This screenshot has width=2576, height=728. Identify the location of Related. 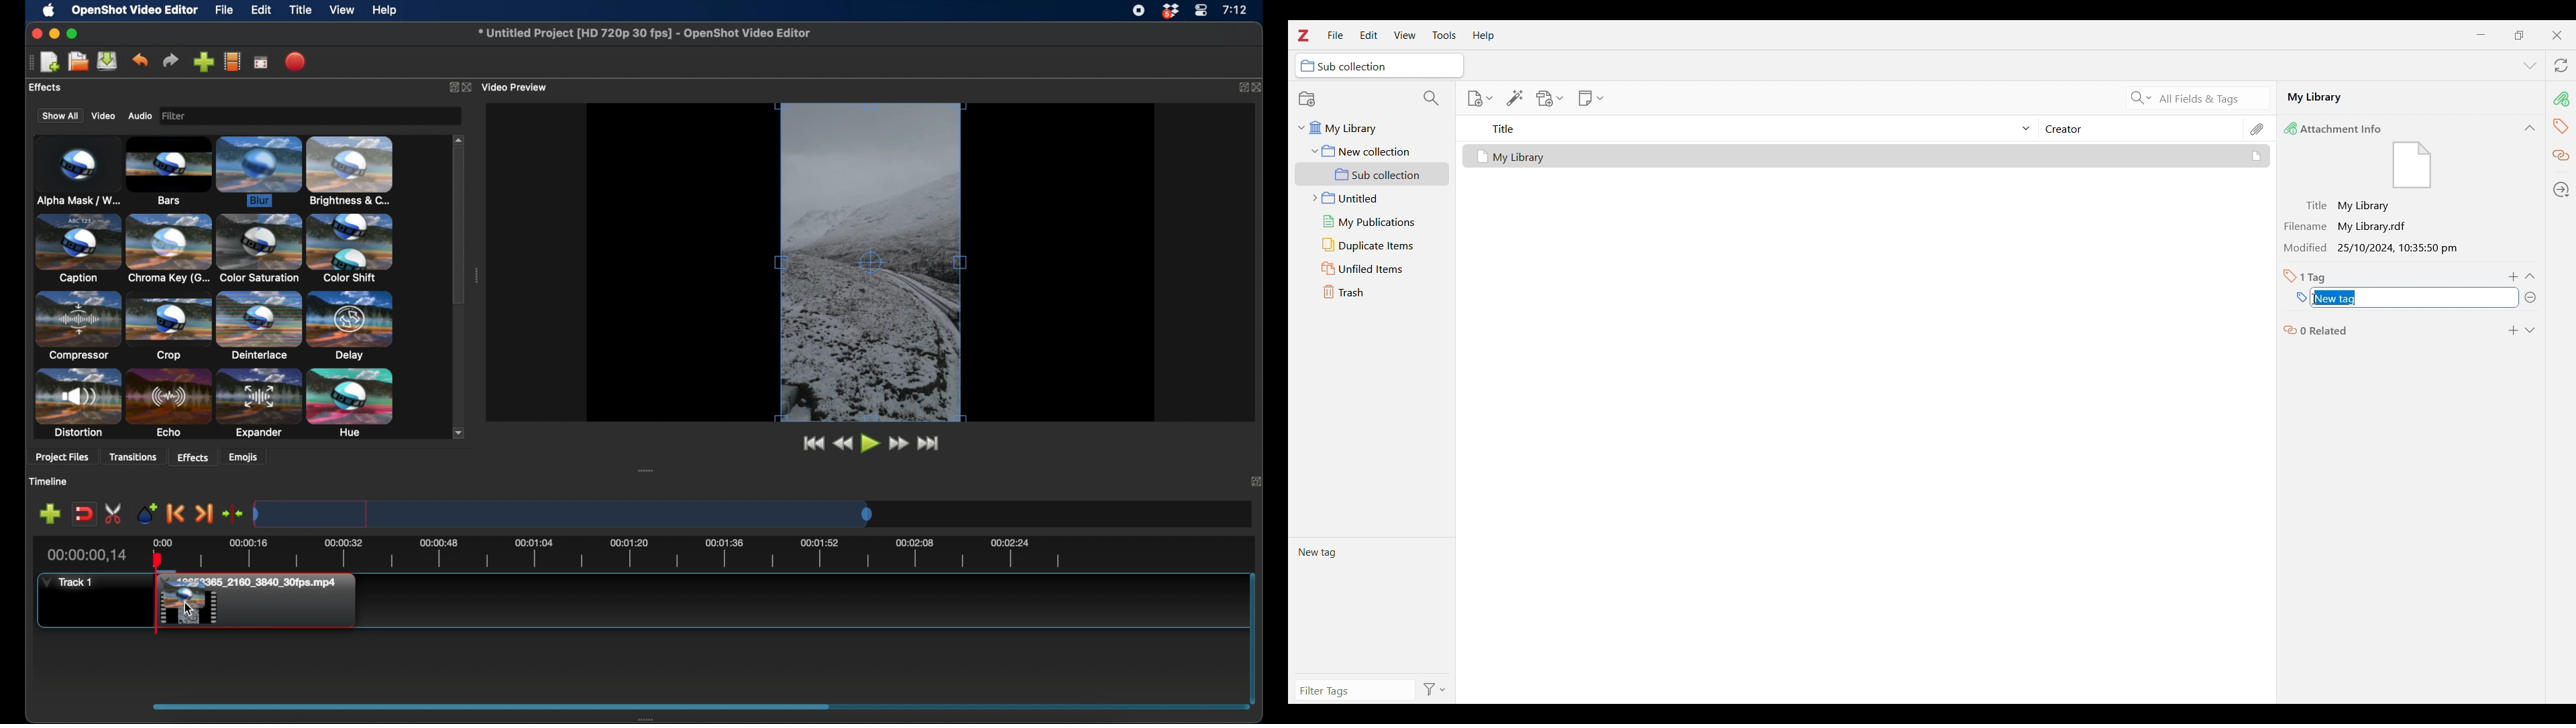
(2562, 156).